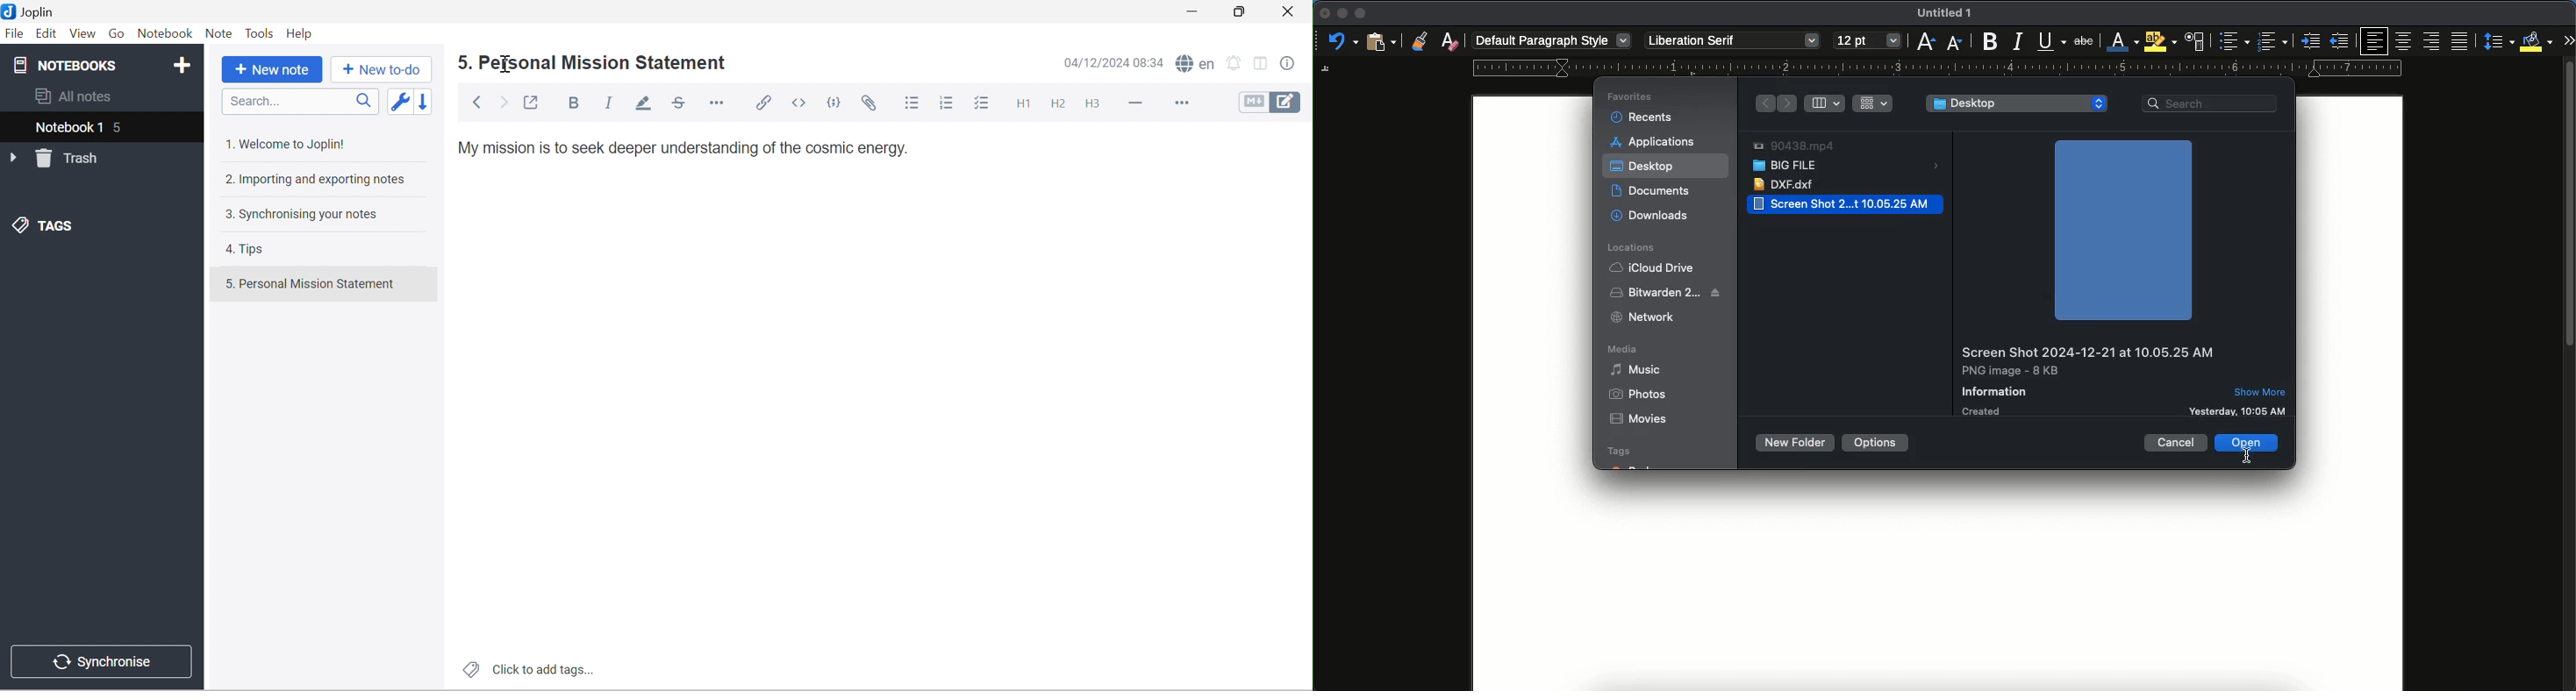 The width and height of the screenshot is (2576, 700). I want to click on Minimize, so click(1190, 13).